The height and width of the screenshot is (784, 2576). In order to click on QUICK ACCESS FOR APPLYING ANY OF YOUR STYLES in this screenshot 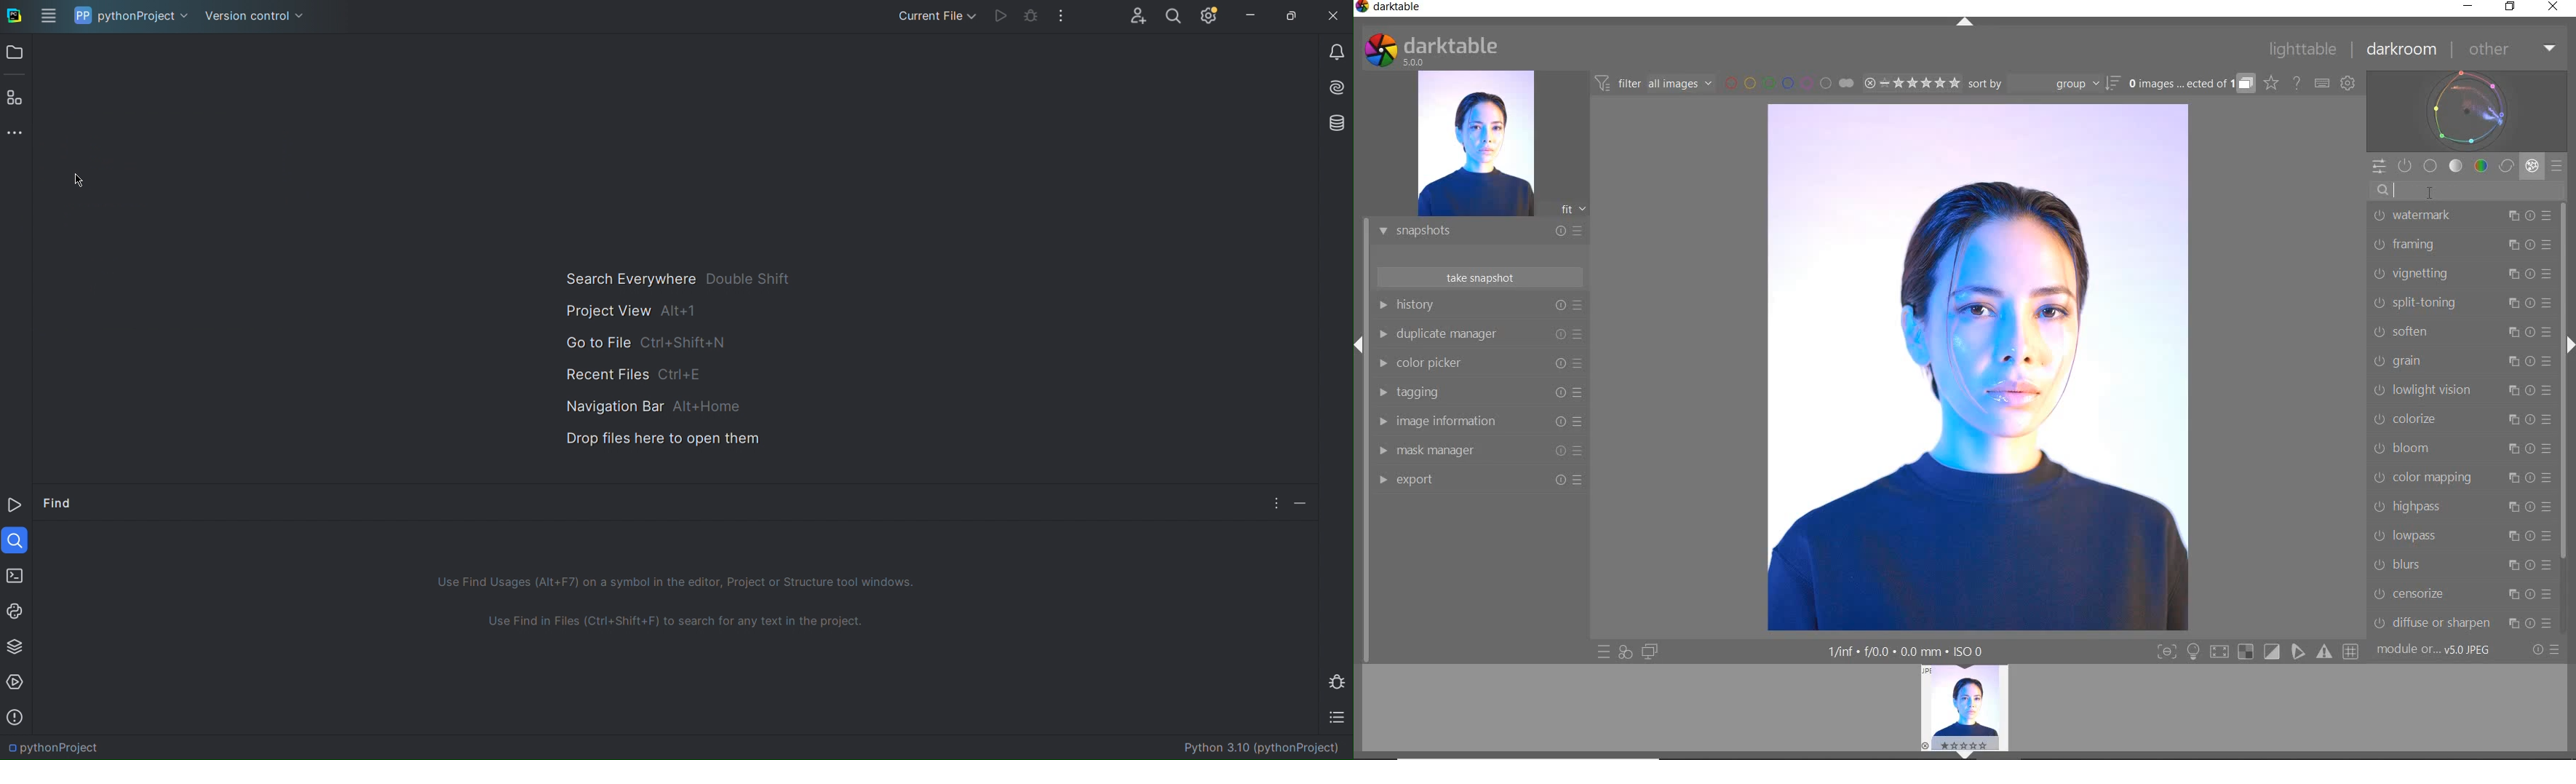, I will do `click(1624, 652)`.